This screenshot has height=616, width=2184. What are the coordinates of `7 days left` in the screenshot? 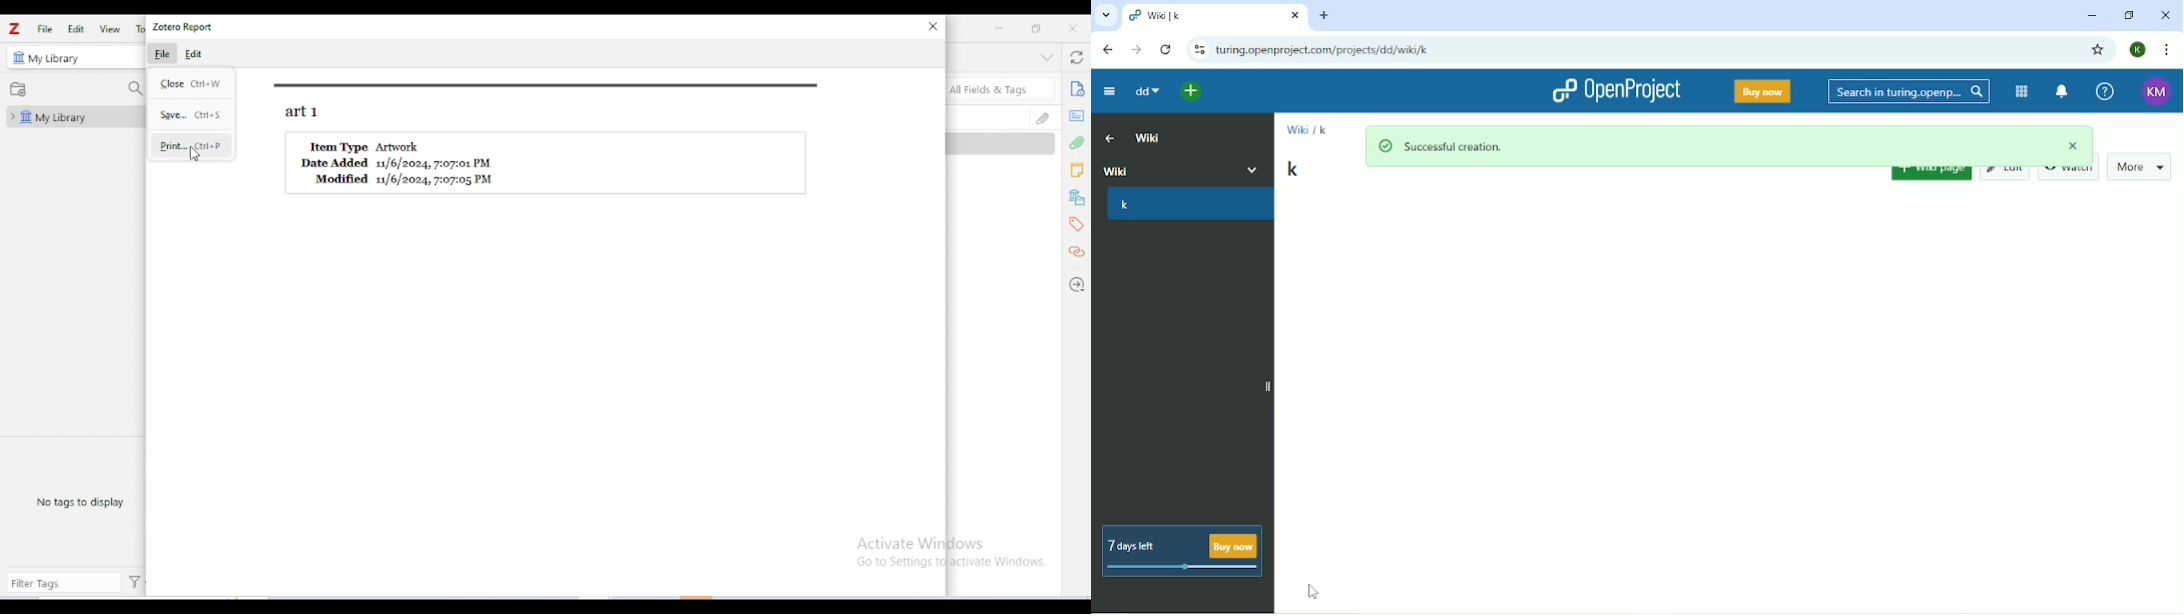 It's located at (1182, 550).